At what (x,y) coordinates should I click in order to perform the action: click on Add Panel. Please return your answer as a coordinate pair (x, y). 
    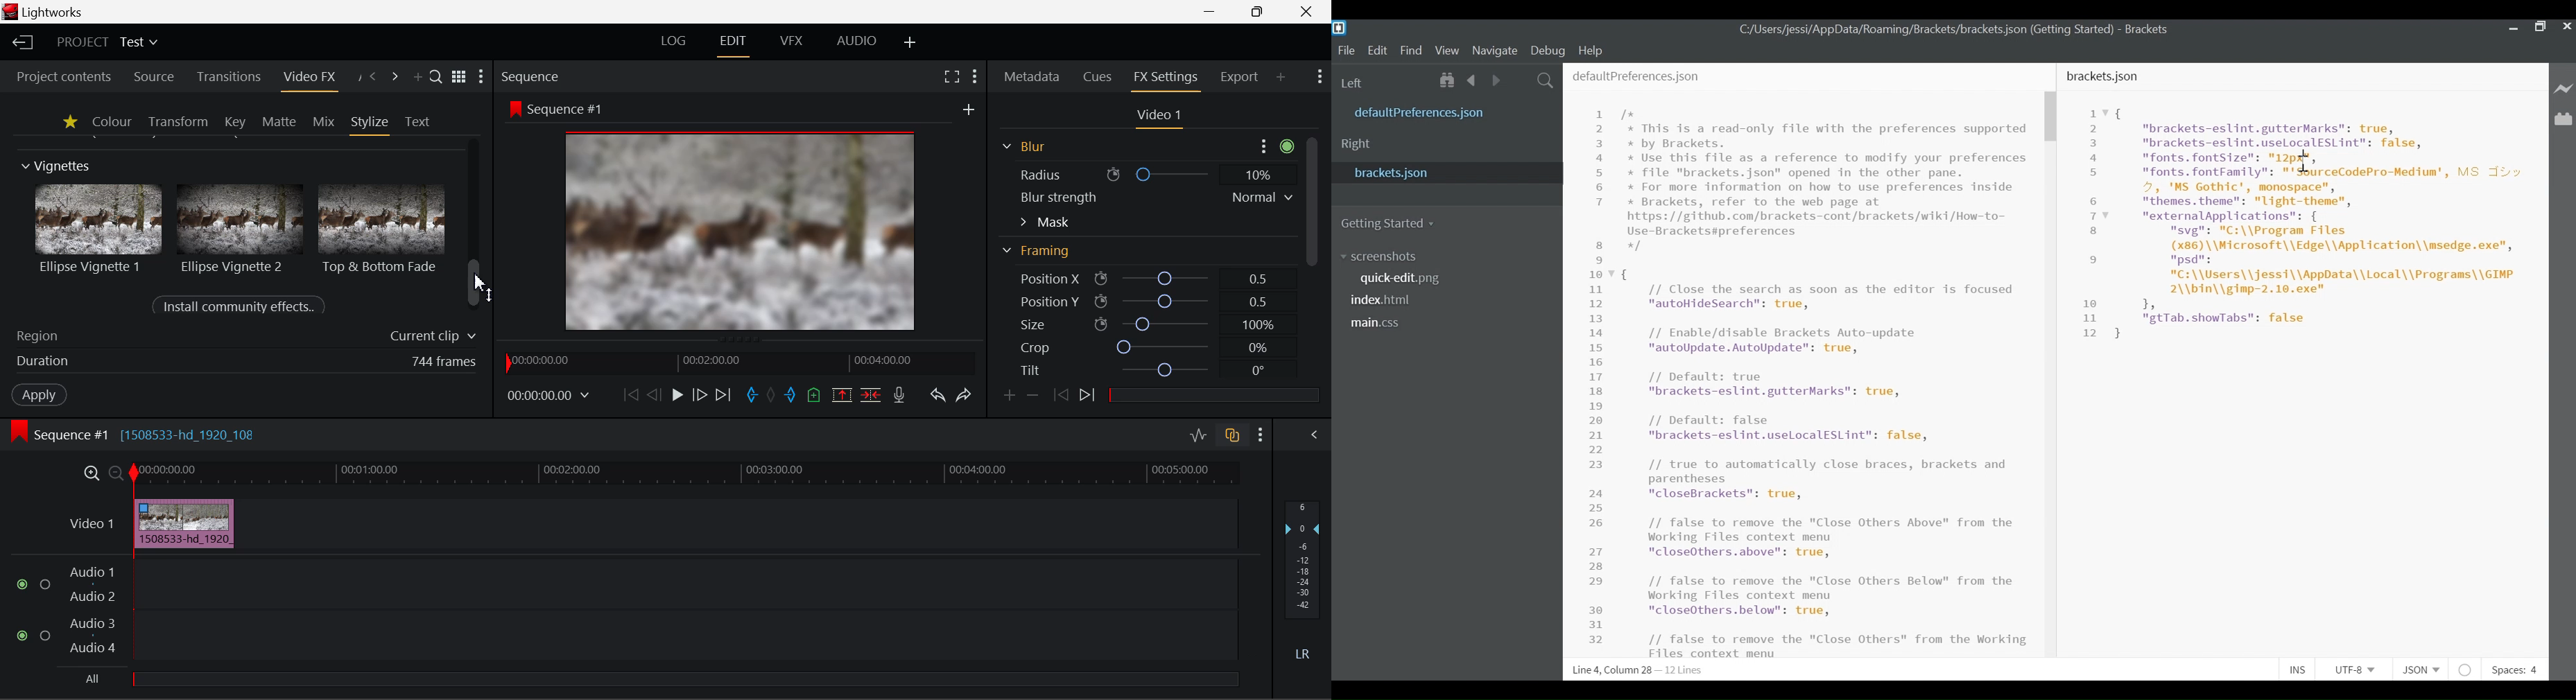
    Looking at the image, I should click on (1281, 78).